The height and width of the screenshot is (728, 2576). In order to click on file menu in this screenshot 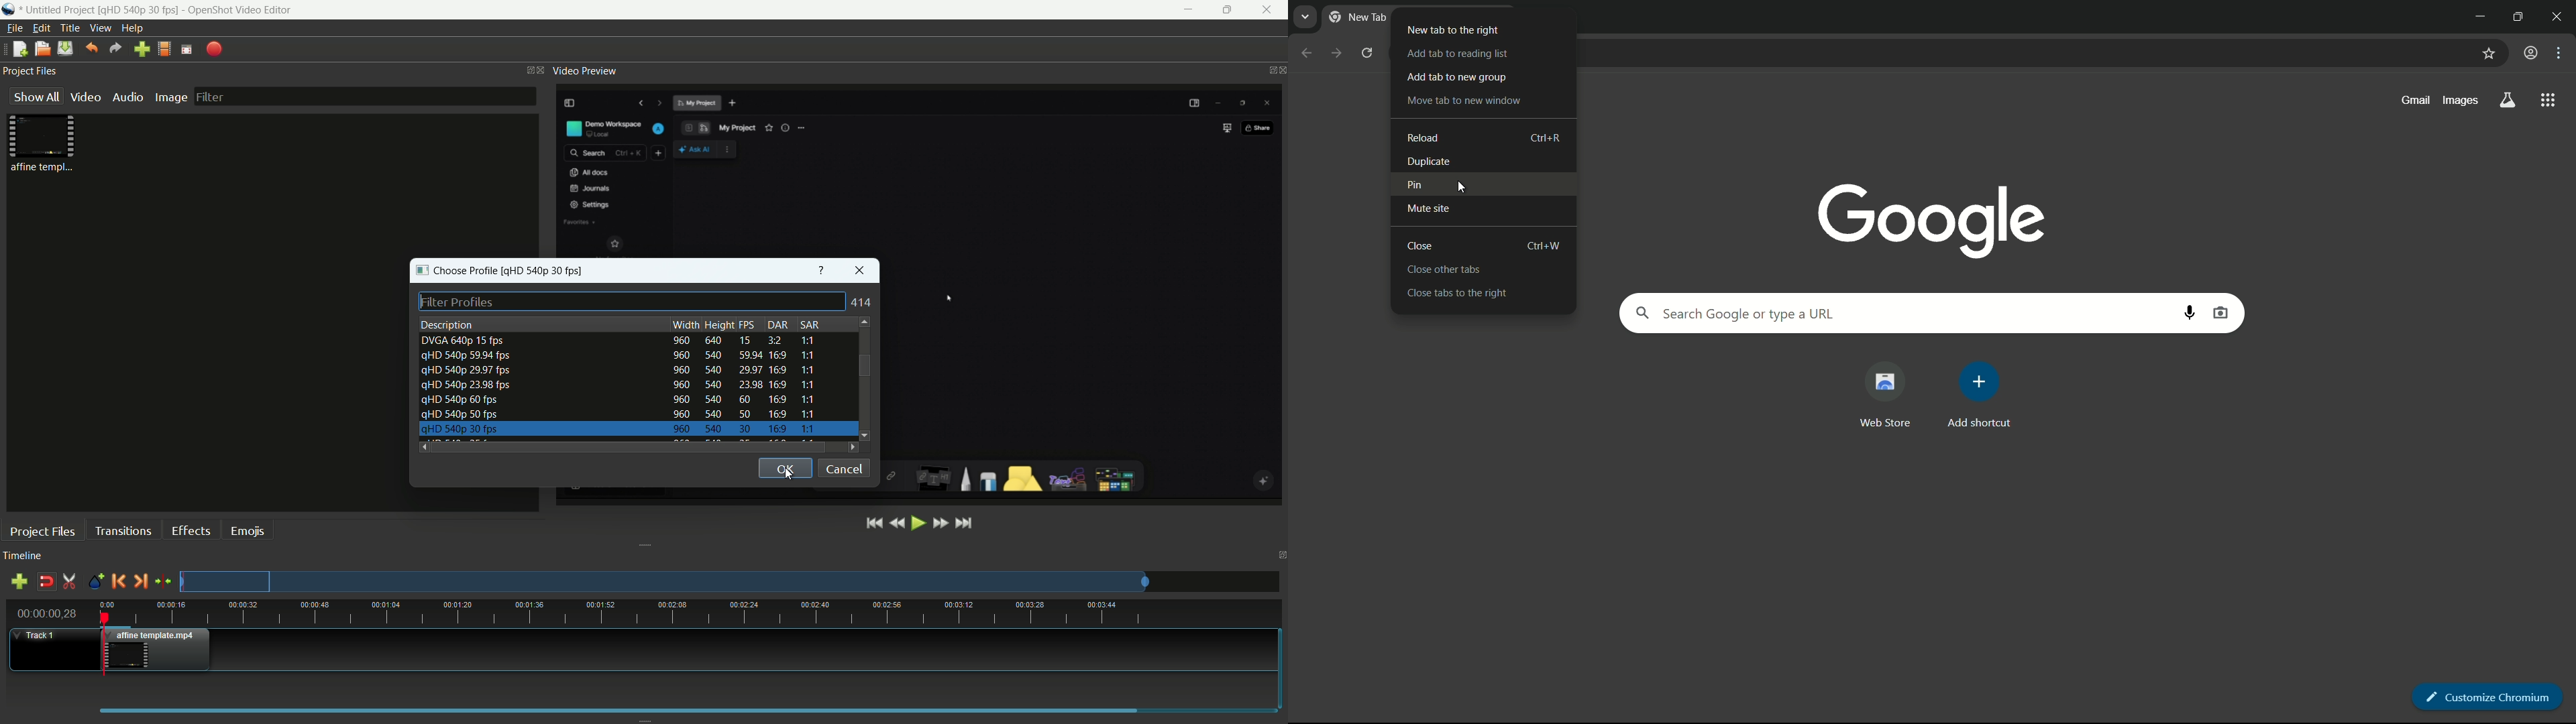, I will do `click(14, 28)`.